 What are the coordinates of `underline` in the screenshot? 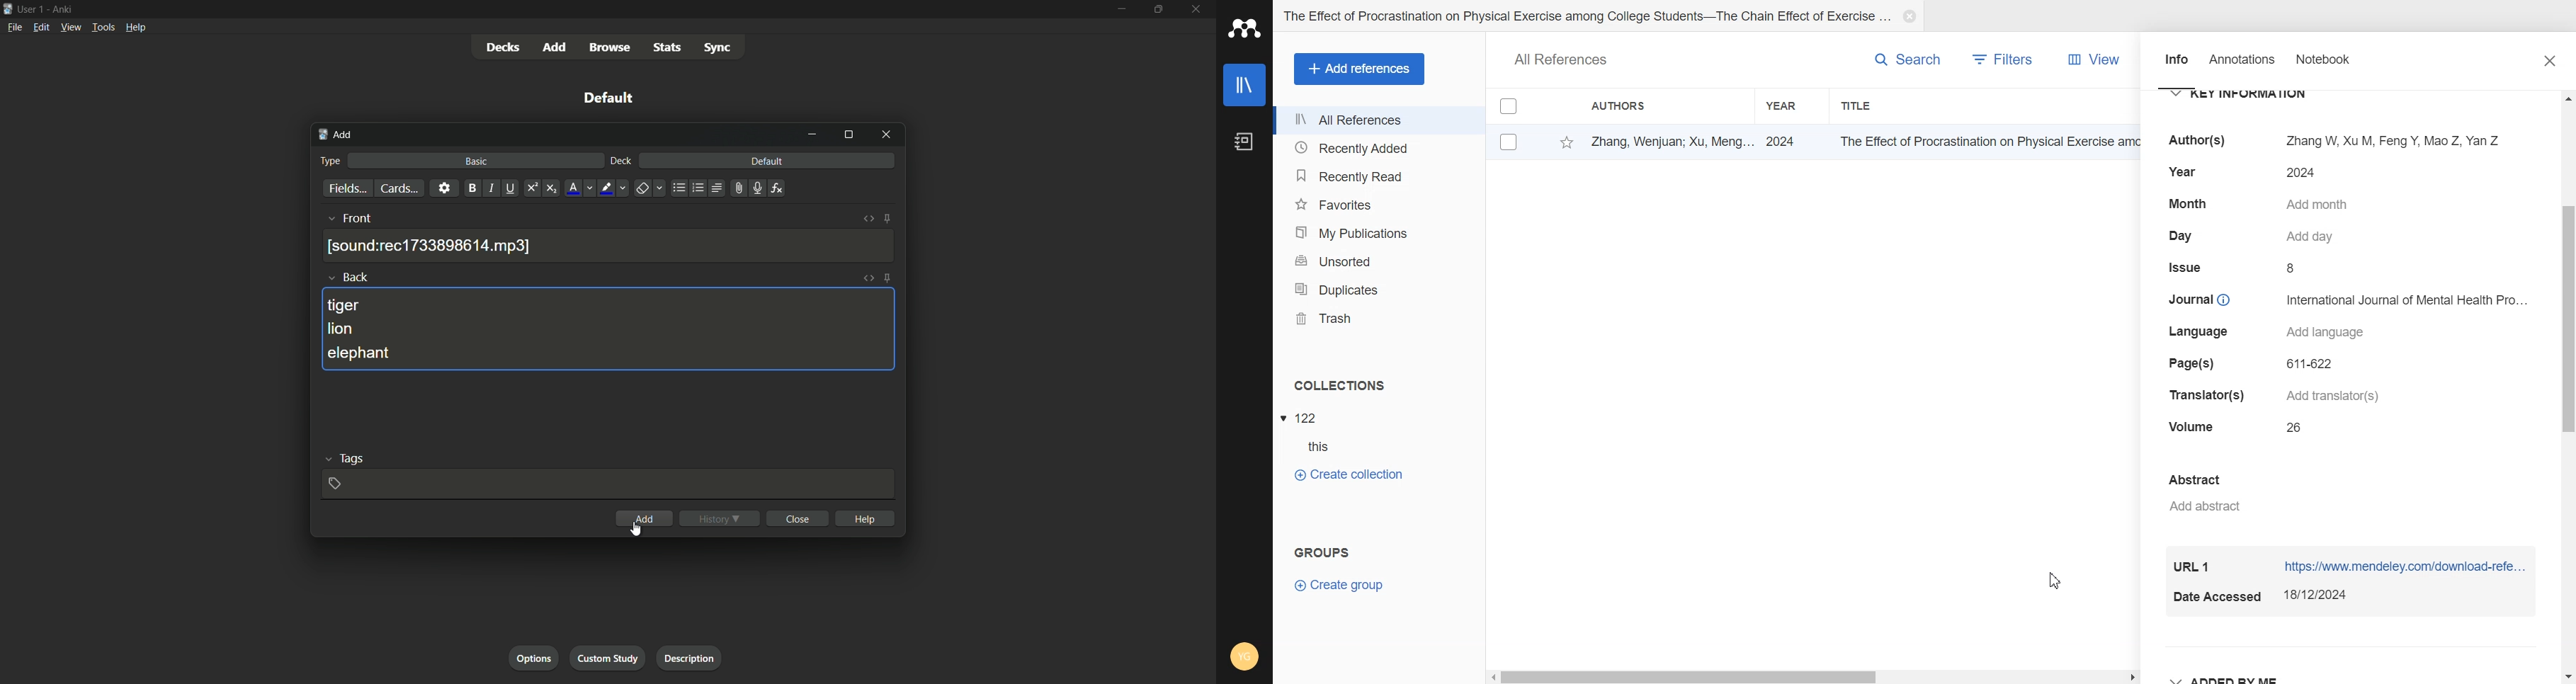 It's located at (513, 188).